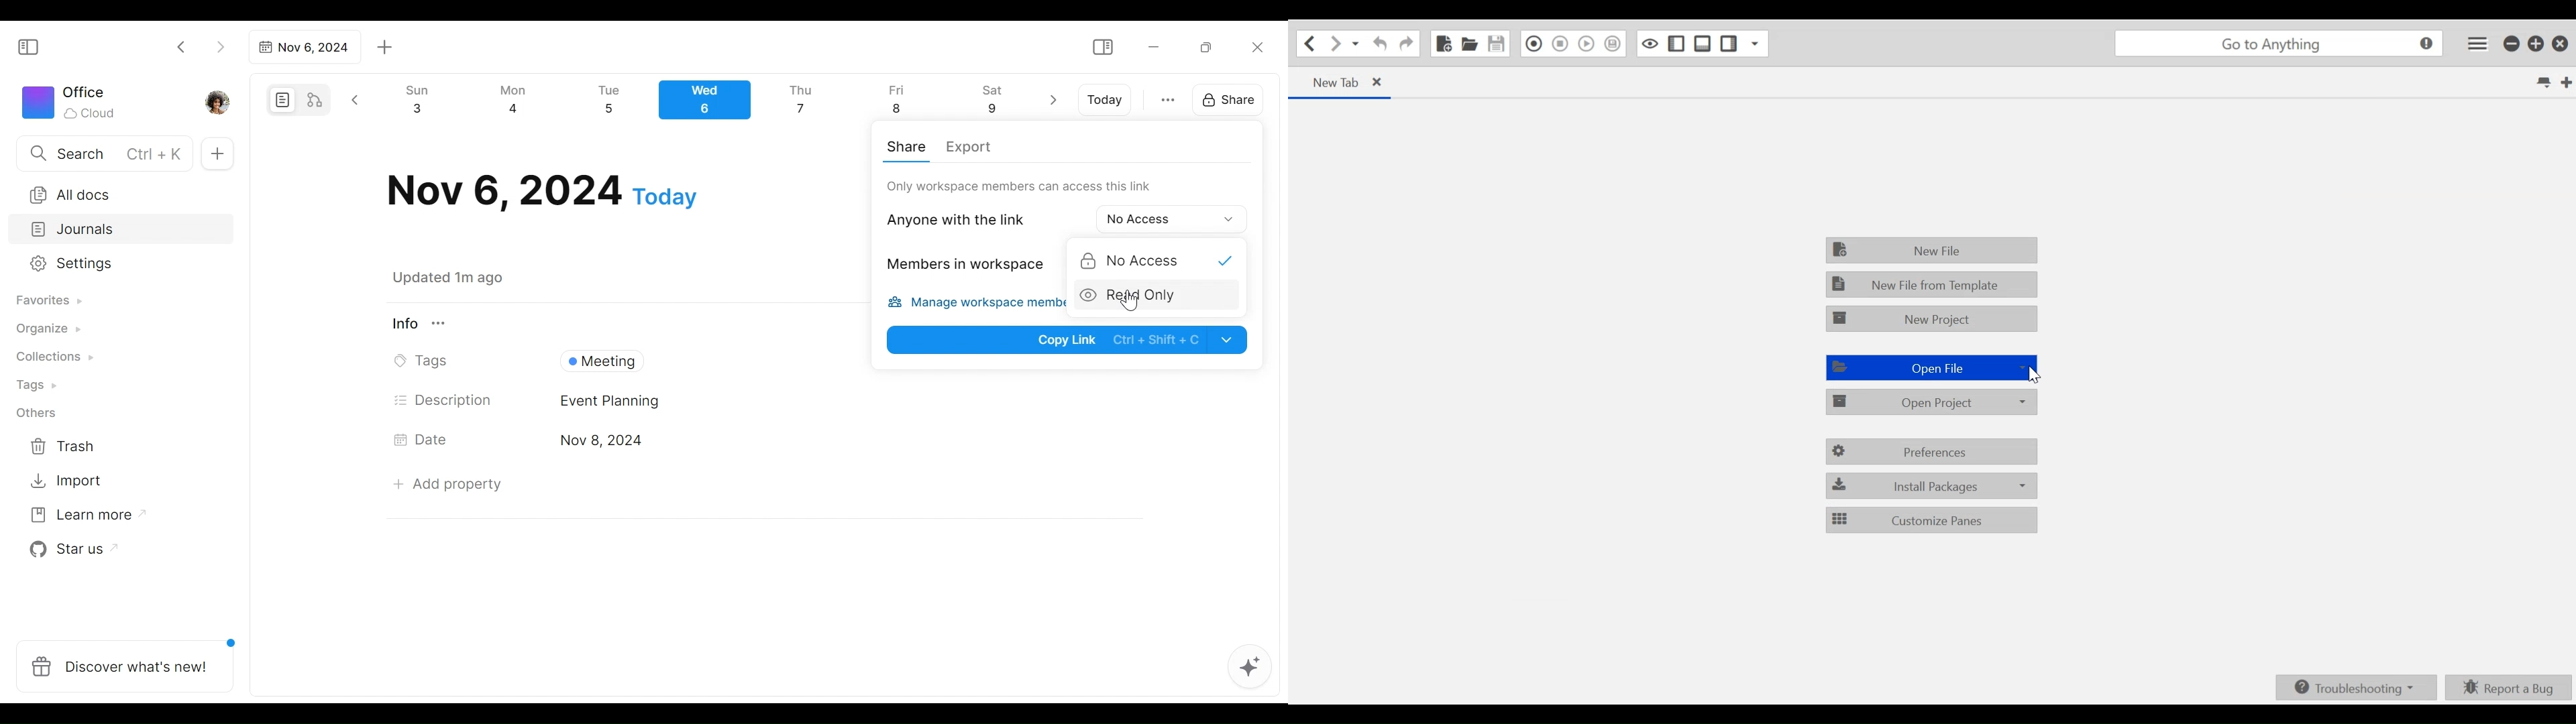  What do you see at coordinates (111, 264) in the screenshot?
I see `Settings` at bounding box center [111, 264].